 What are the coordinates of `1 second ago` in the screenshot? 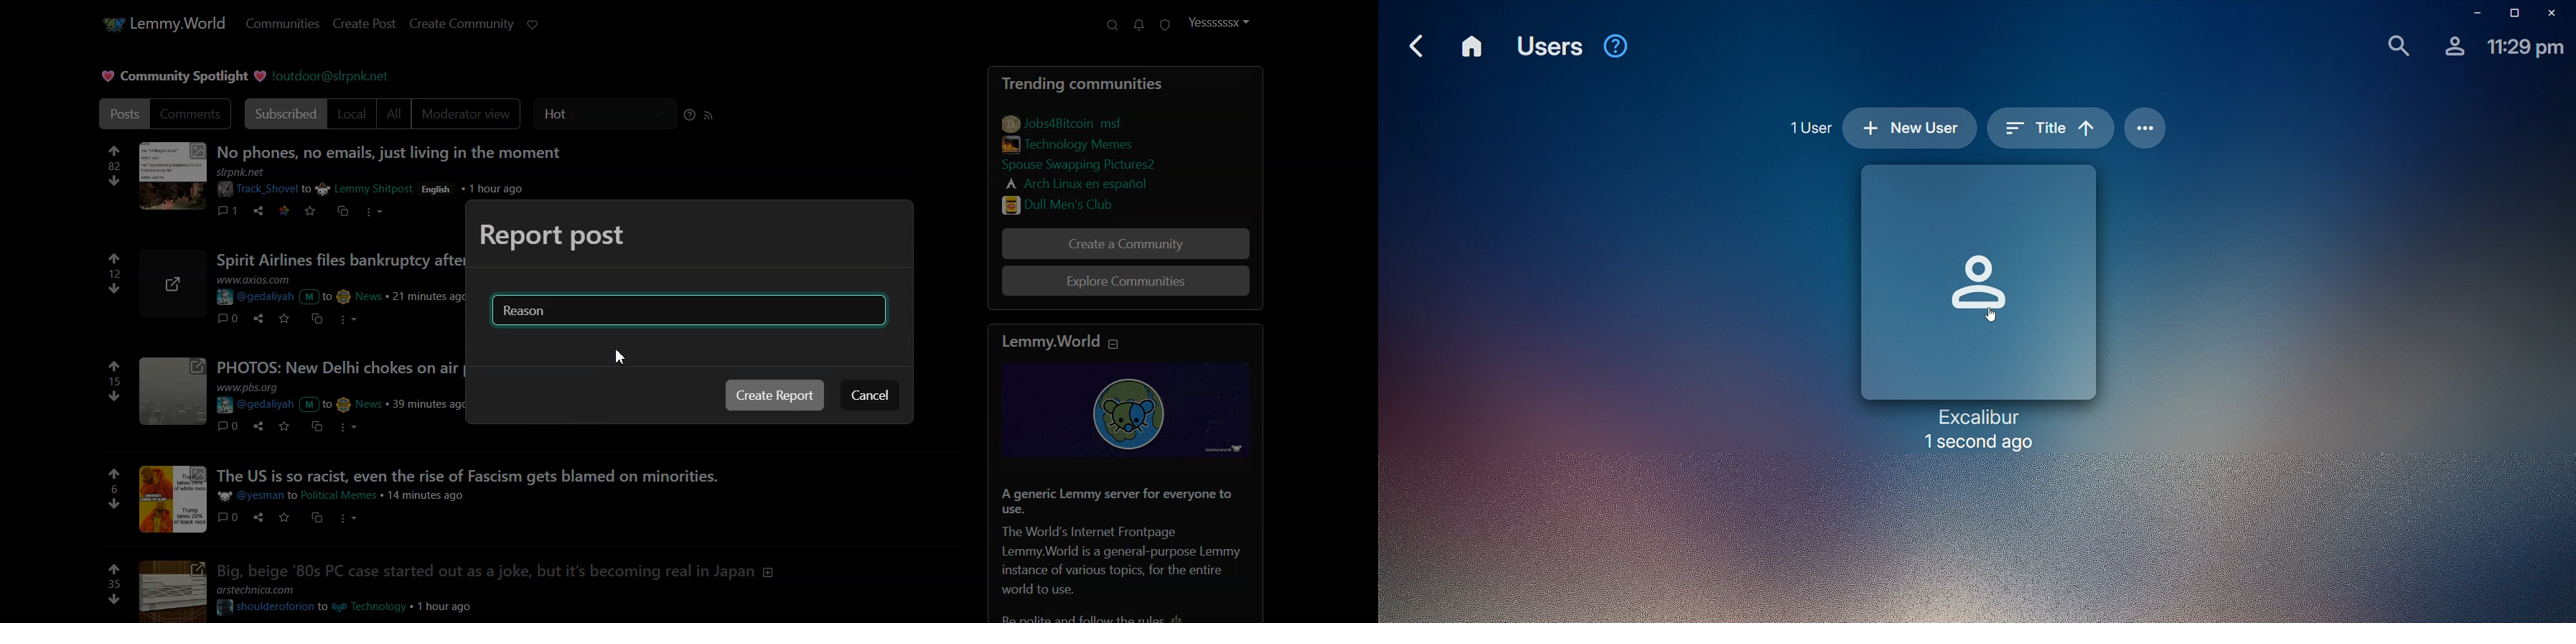 It's located at (1984, 443).